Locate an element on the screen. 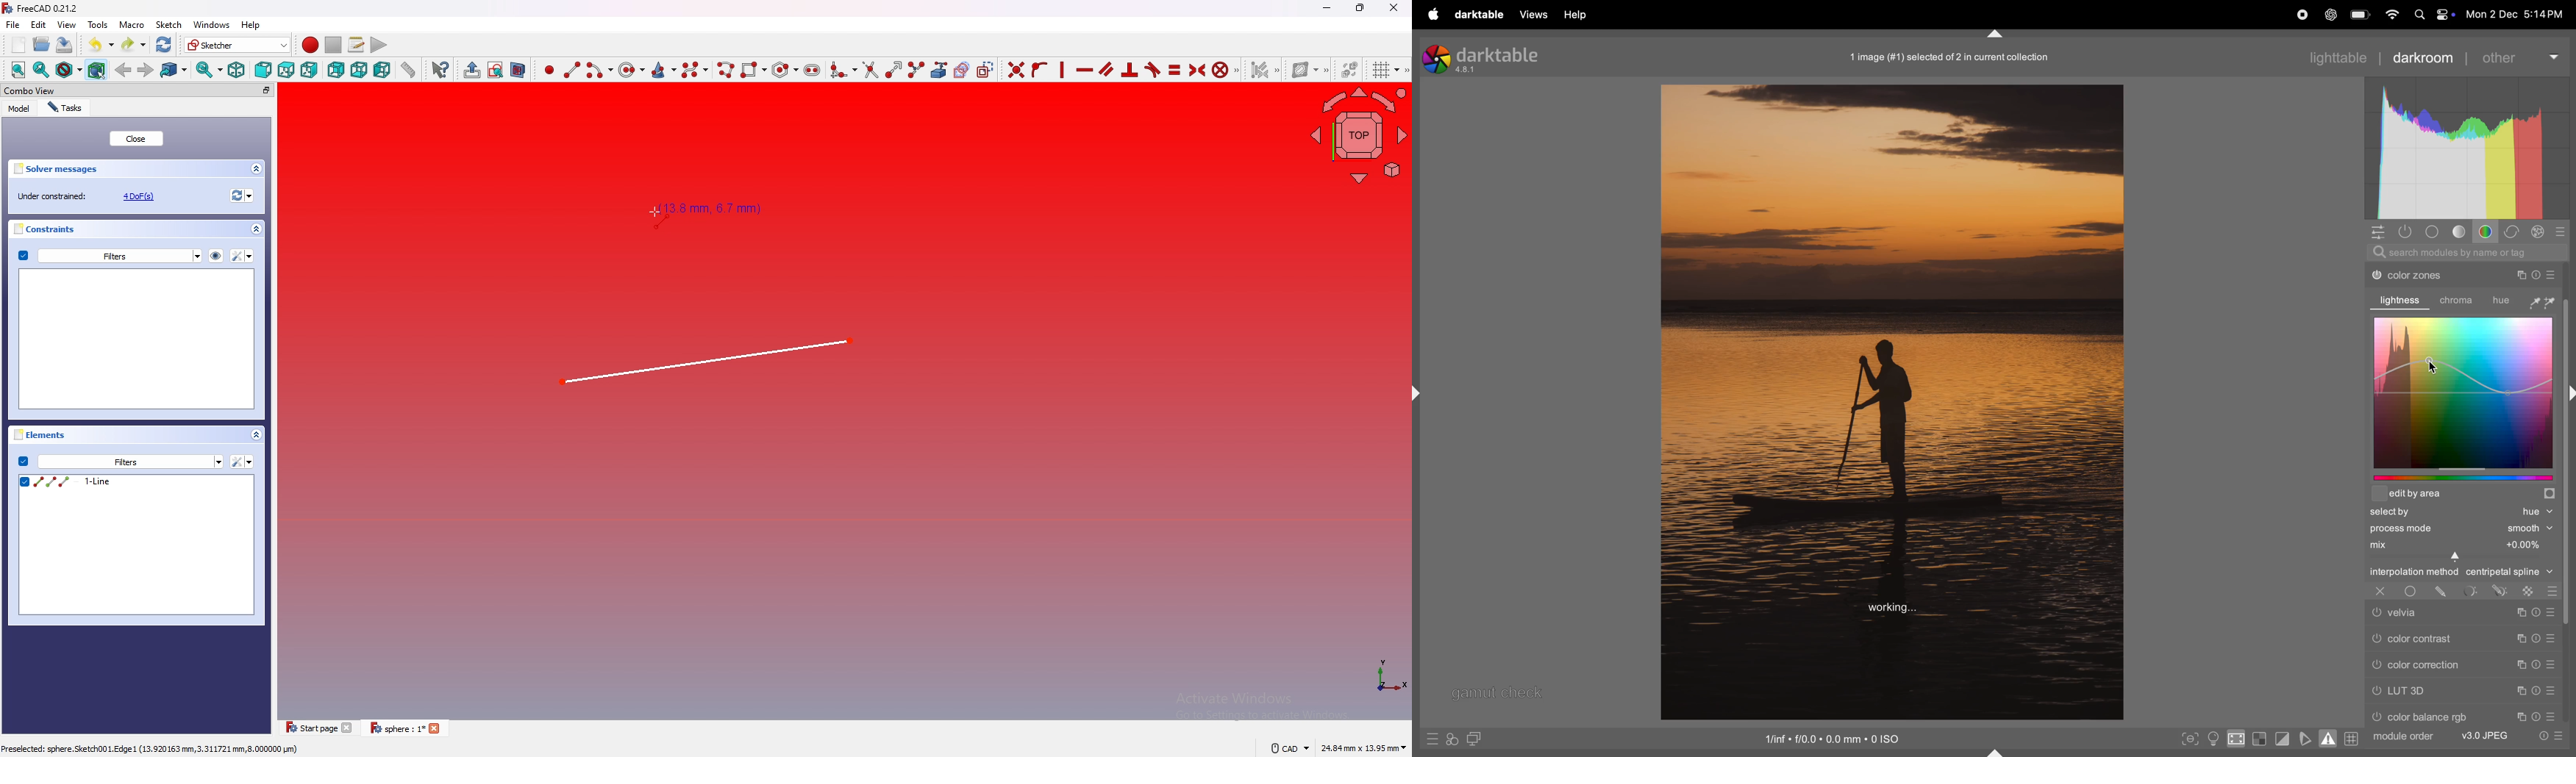 This screenshot has height=784, width=2576. preset is located at coordinates (2552, 274).